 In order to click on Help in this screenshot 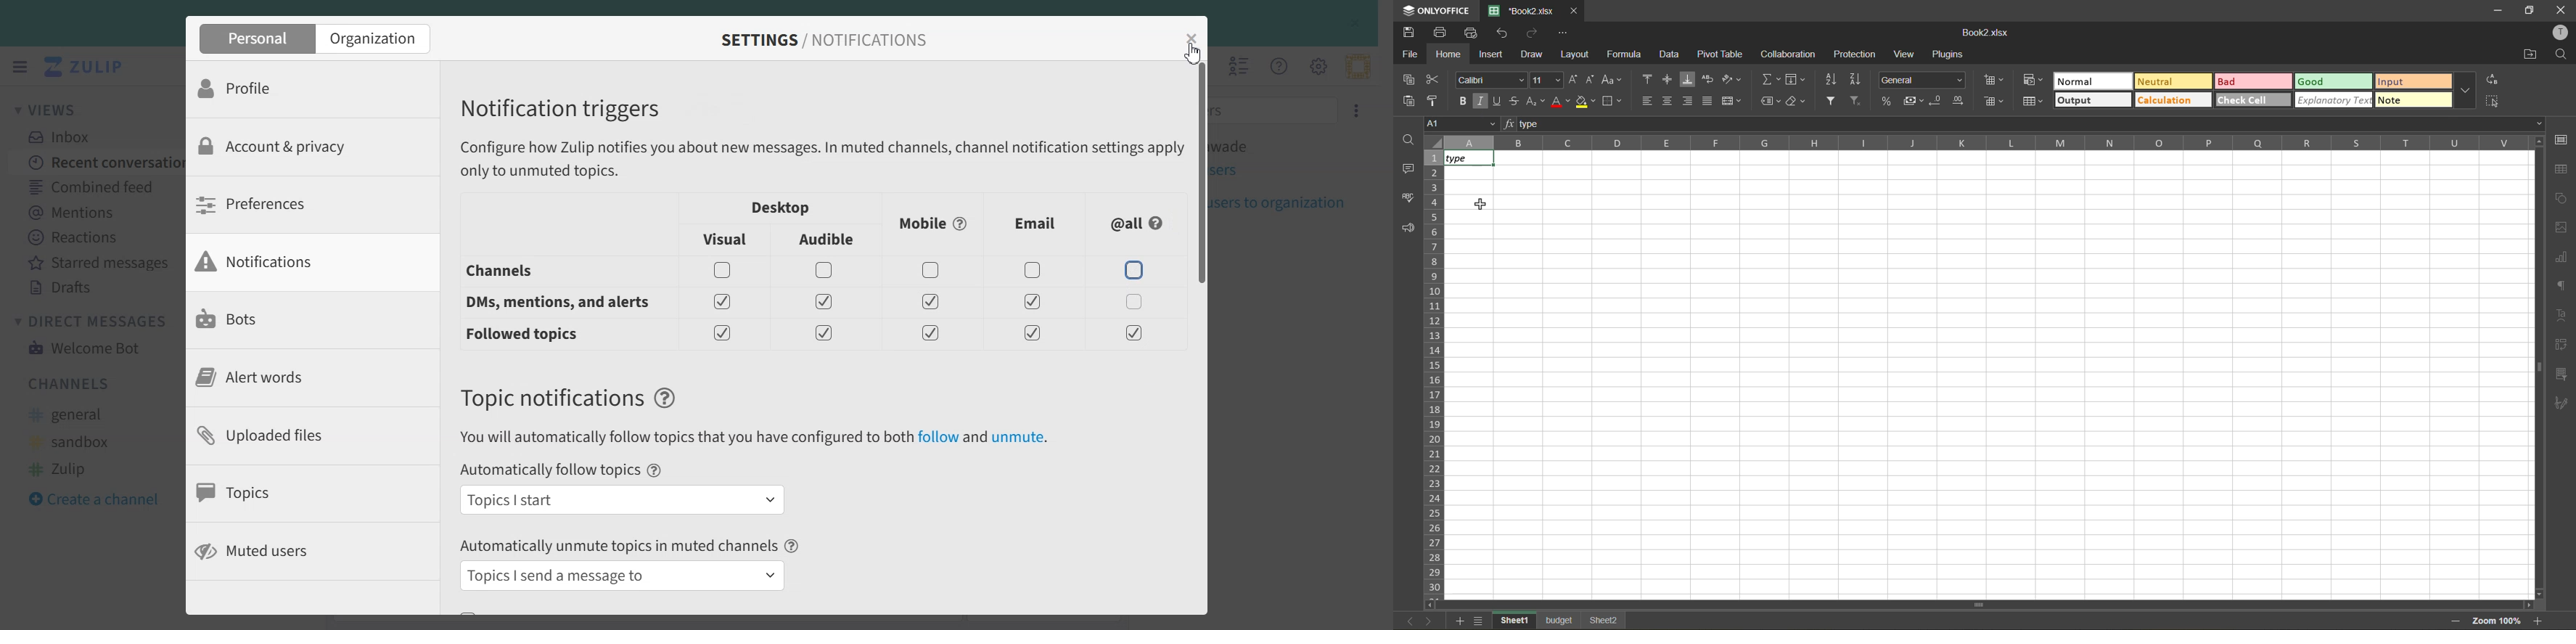, I will do `click(655, 470)`.